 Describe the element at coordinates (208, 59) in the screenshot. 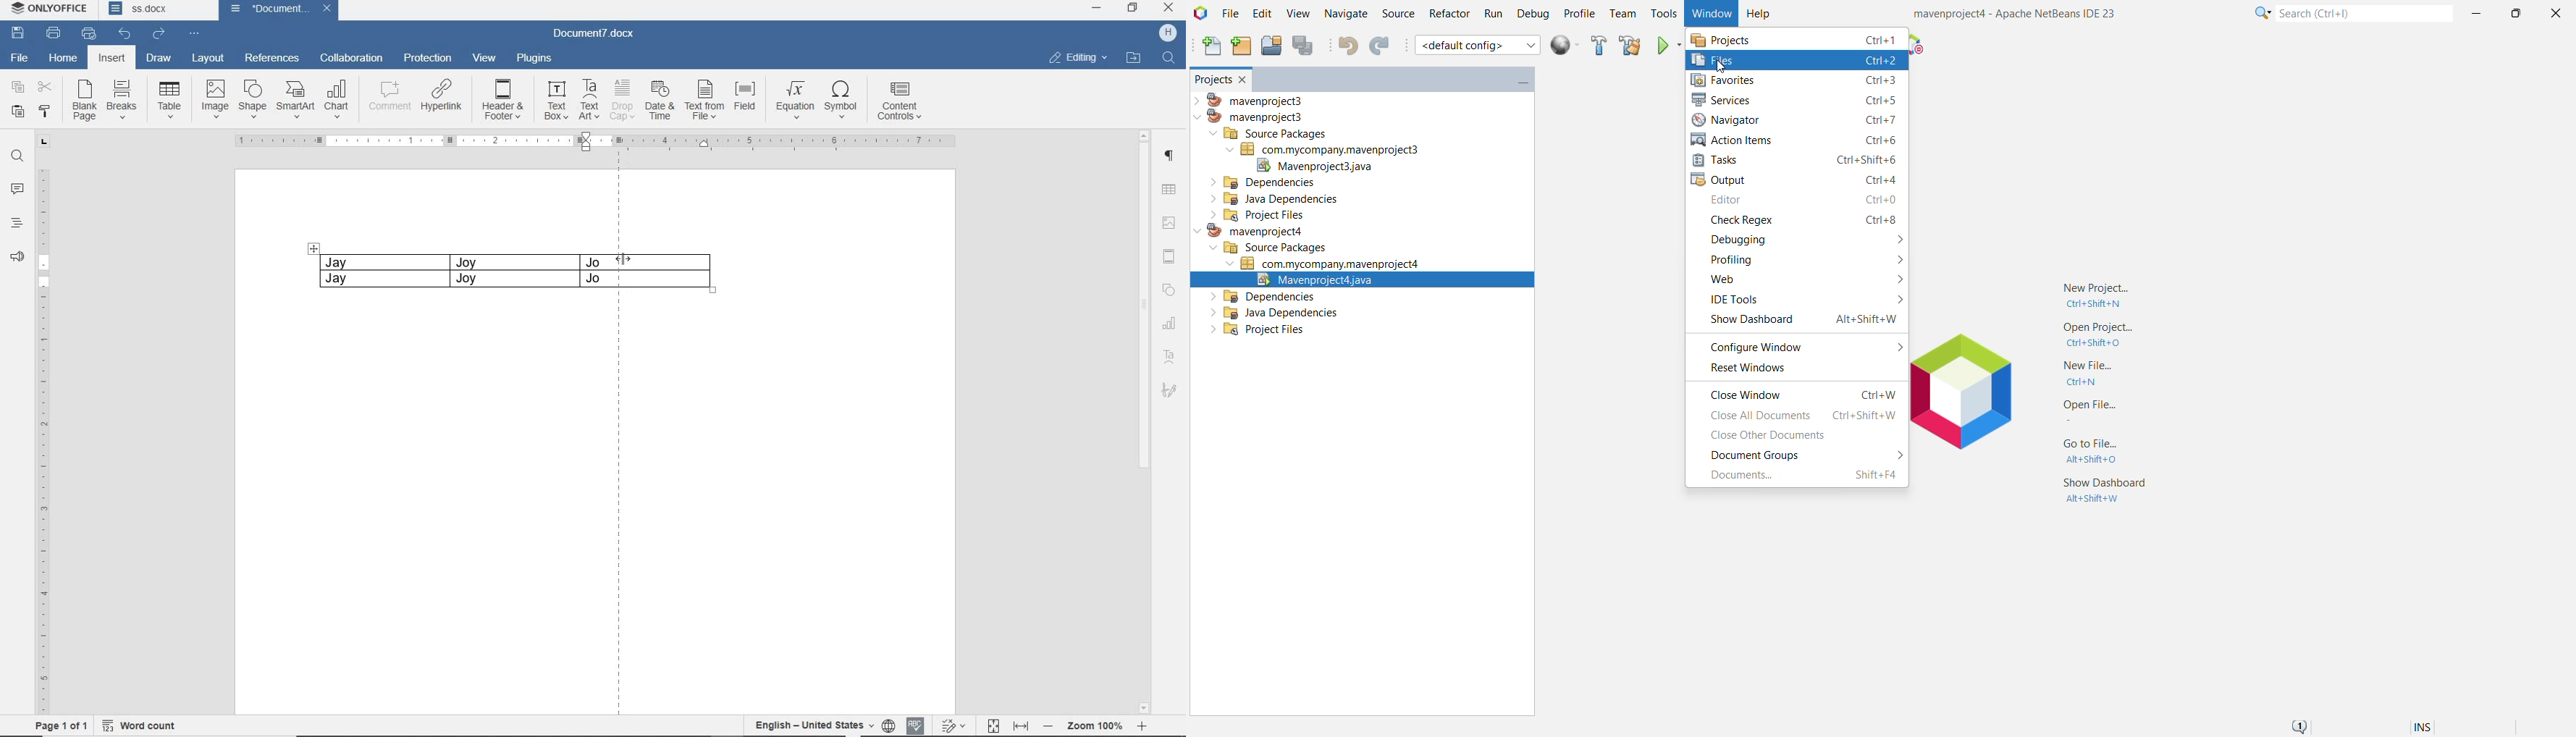

I see `LAYOUT` at that location.